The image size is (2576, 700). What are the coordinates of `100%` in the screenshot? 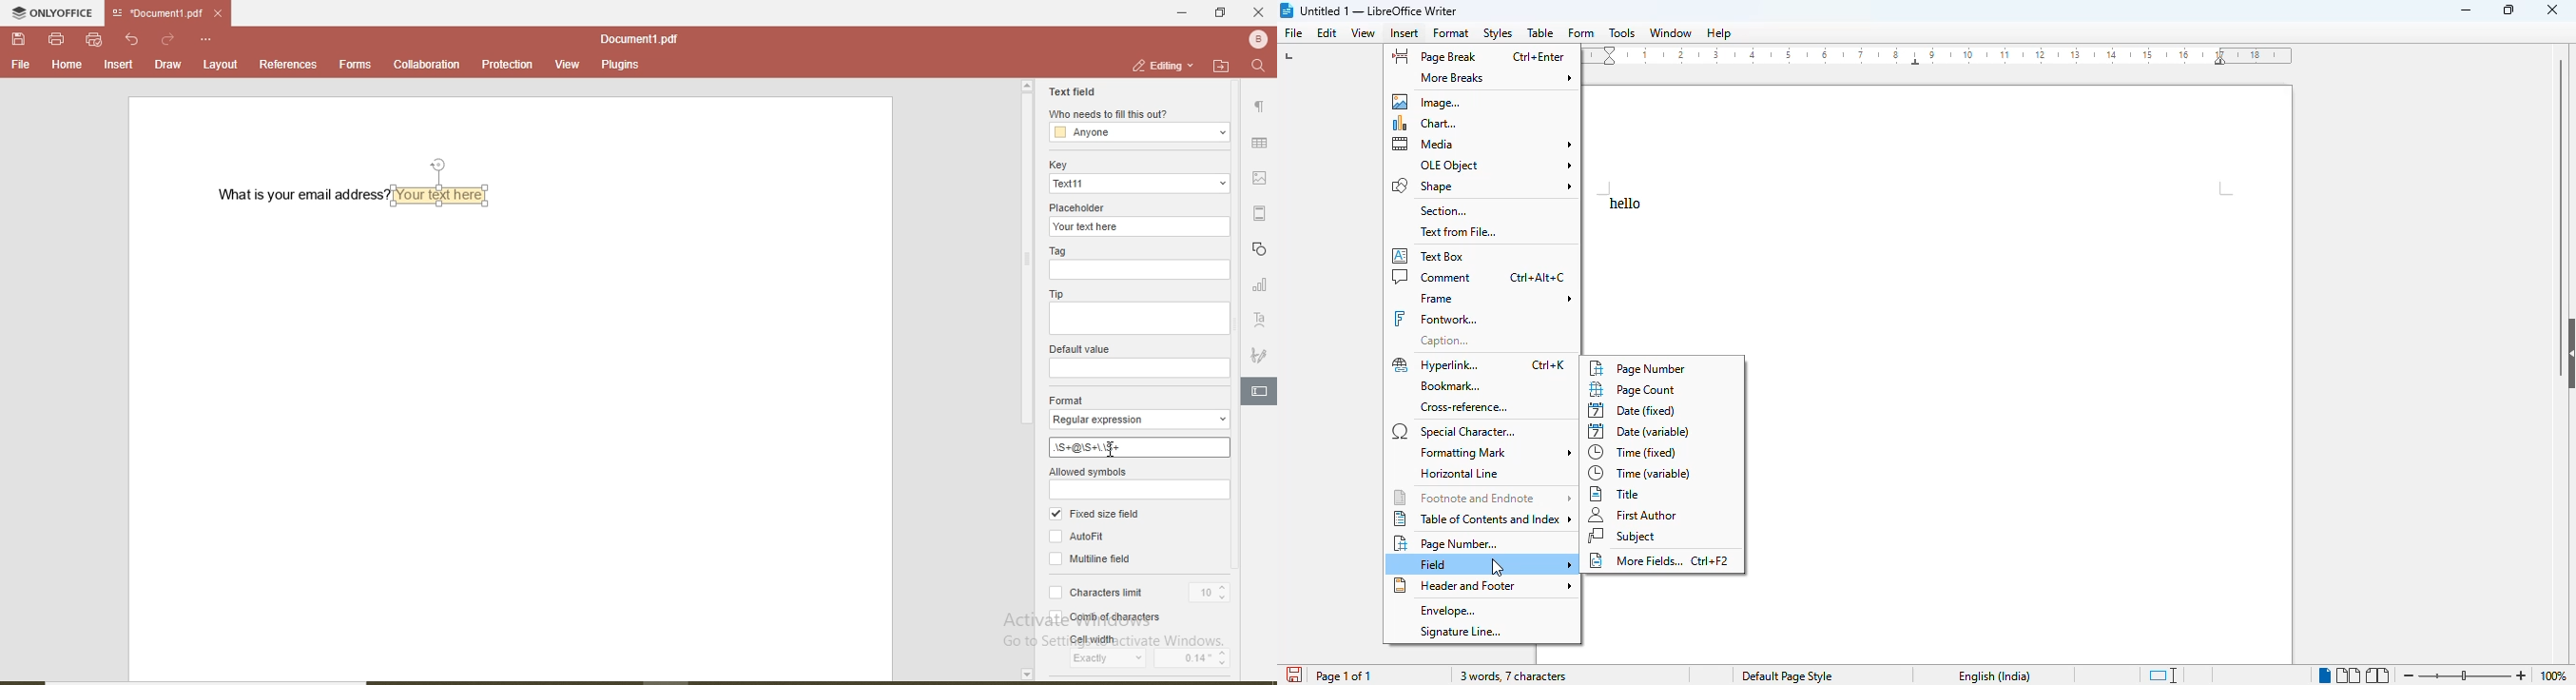 It's located at (2552, 677).